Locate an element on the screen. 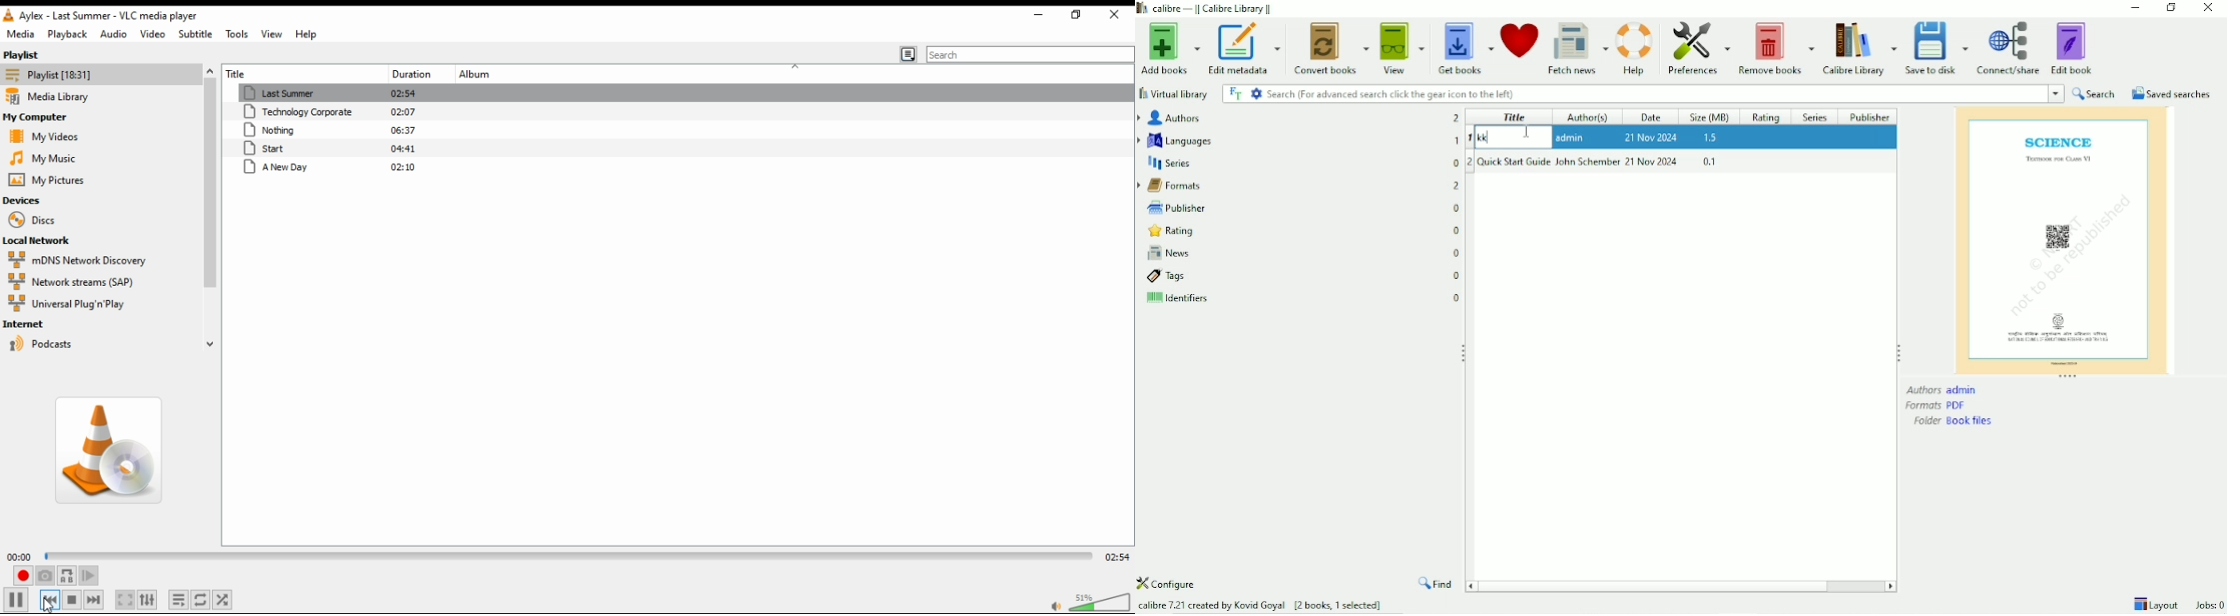 The width and height of the screenshot is (2240, 616). restore is located at coordinates (1077, 14).